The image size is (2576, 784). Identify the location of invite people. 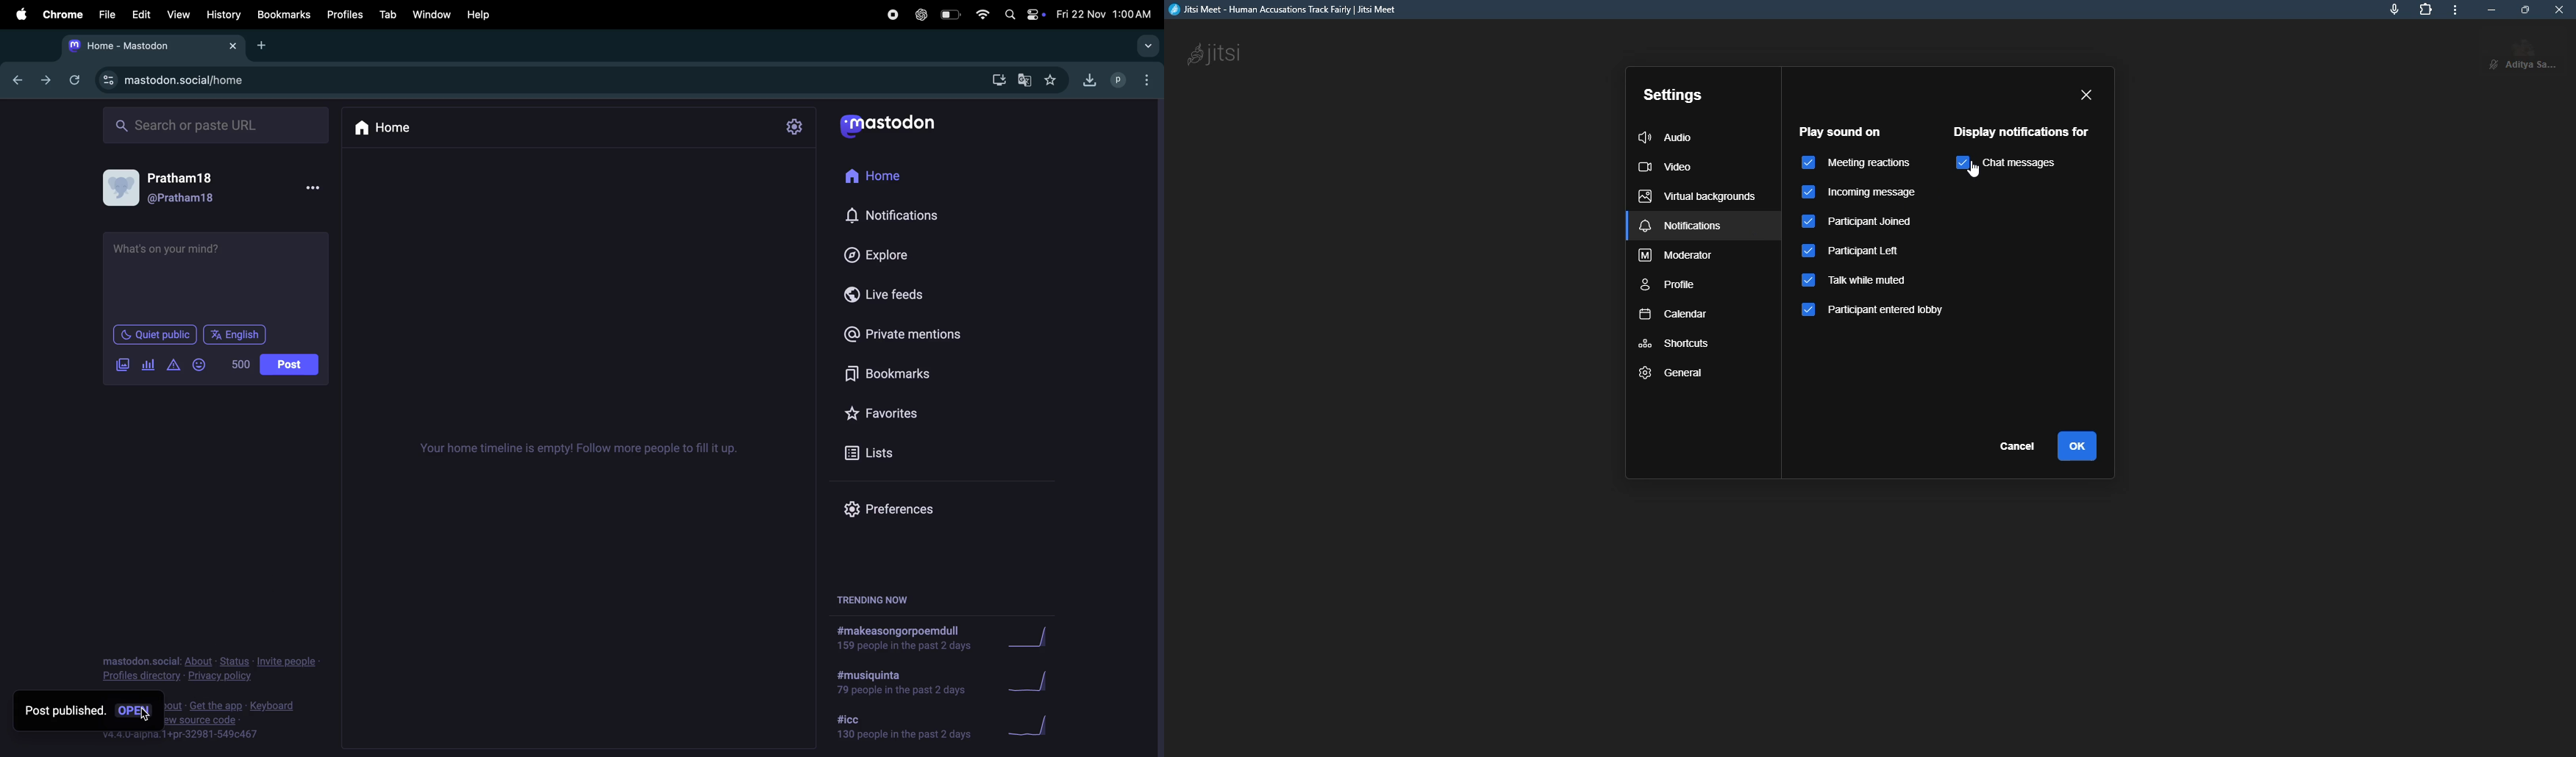
(286, 662).